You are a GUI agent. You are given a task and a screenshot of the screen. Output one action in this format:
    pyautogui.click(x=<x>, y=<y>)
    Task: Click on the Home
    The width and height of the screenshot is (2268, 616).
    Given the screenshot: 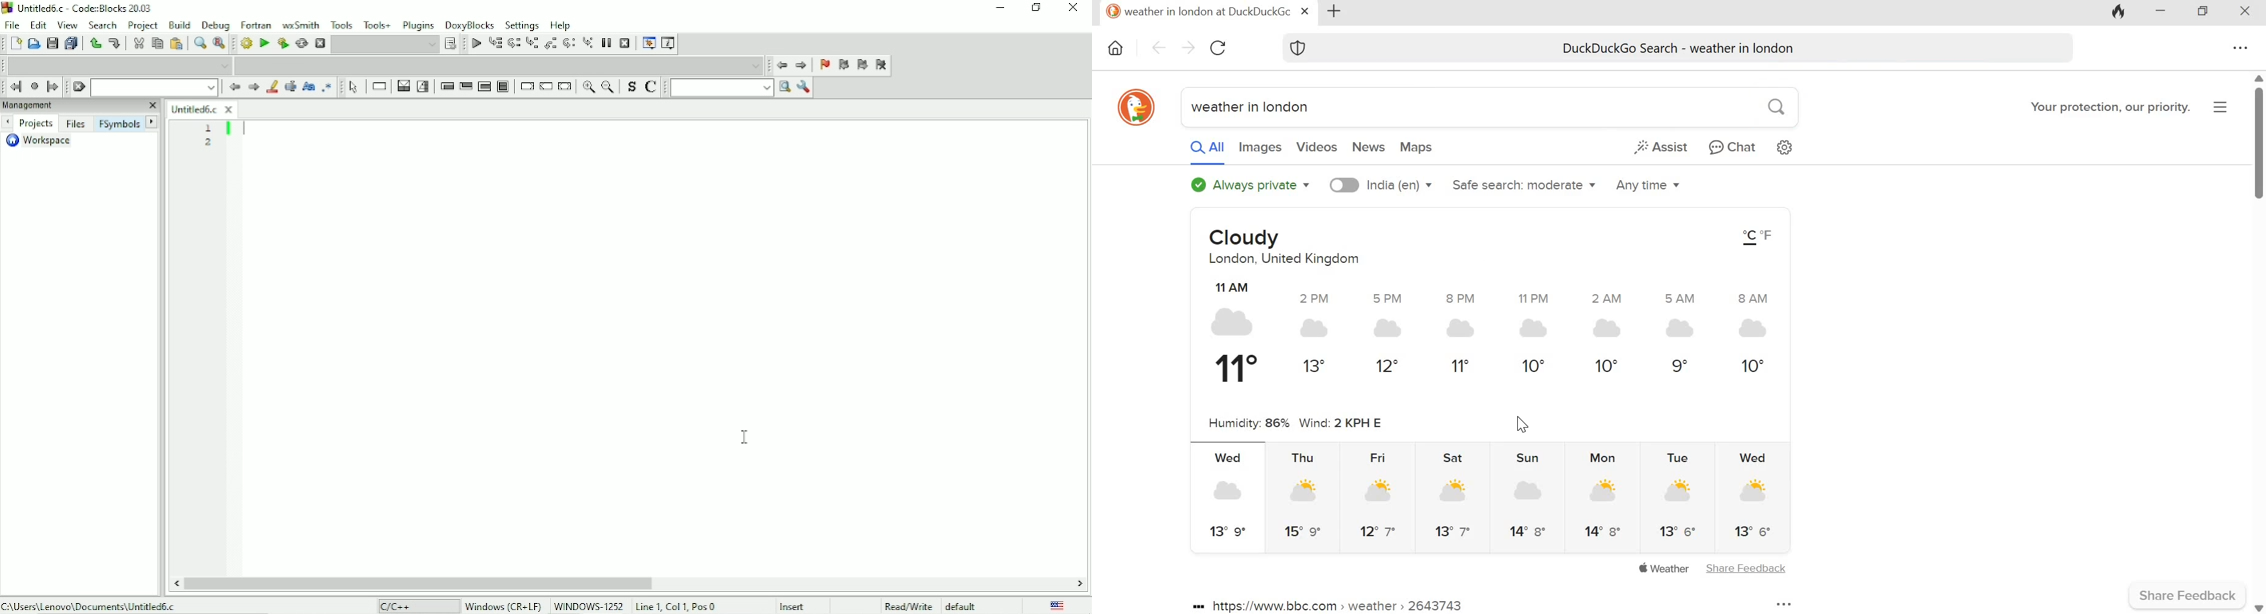 What is the action you would take?
    pyautogui.click(x=1116, y=48)
    